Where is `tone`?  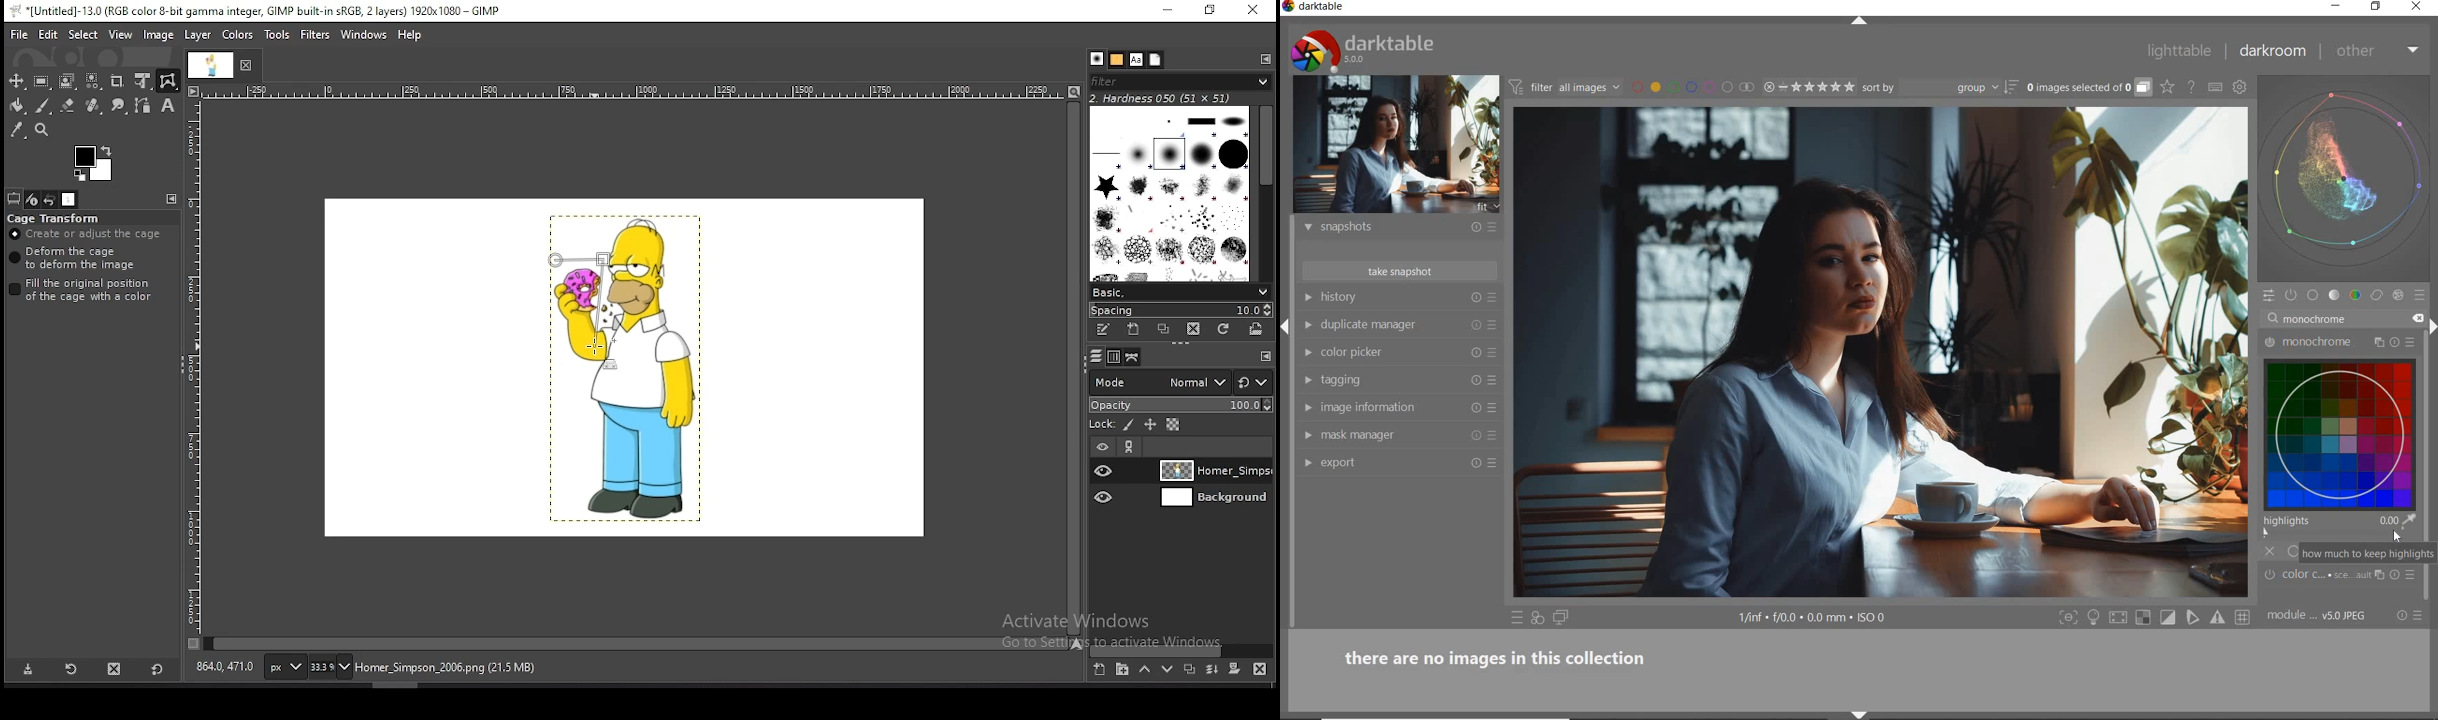
tone is located at coordinates (2335, 297).